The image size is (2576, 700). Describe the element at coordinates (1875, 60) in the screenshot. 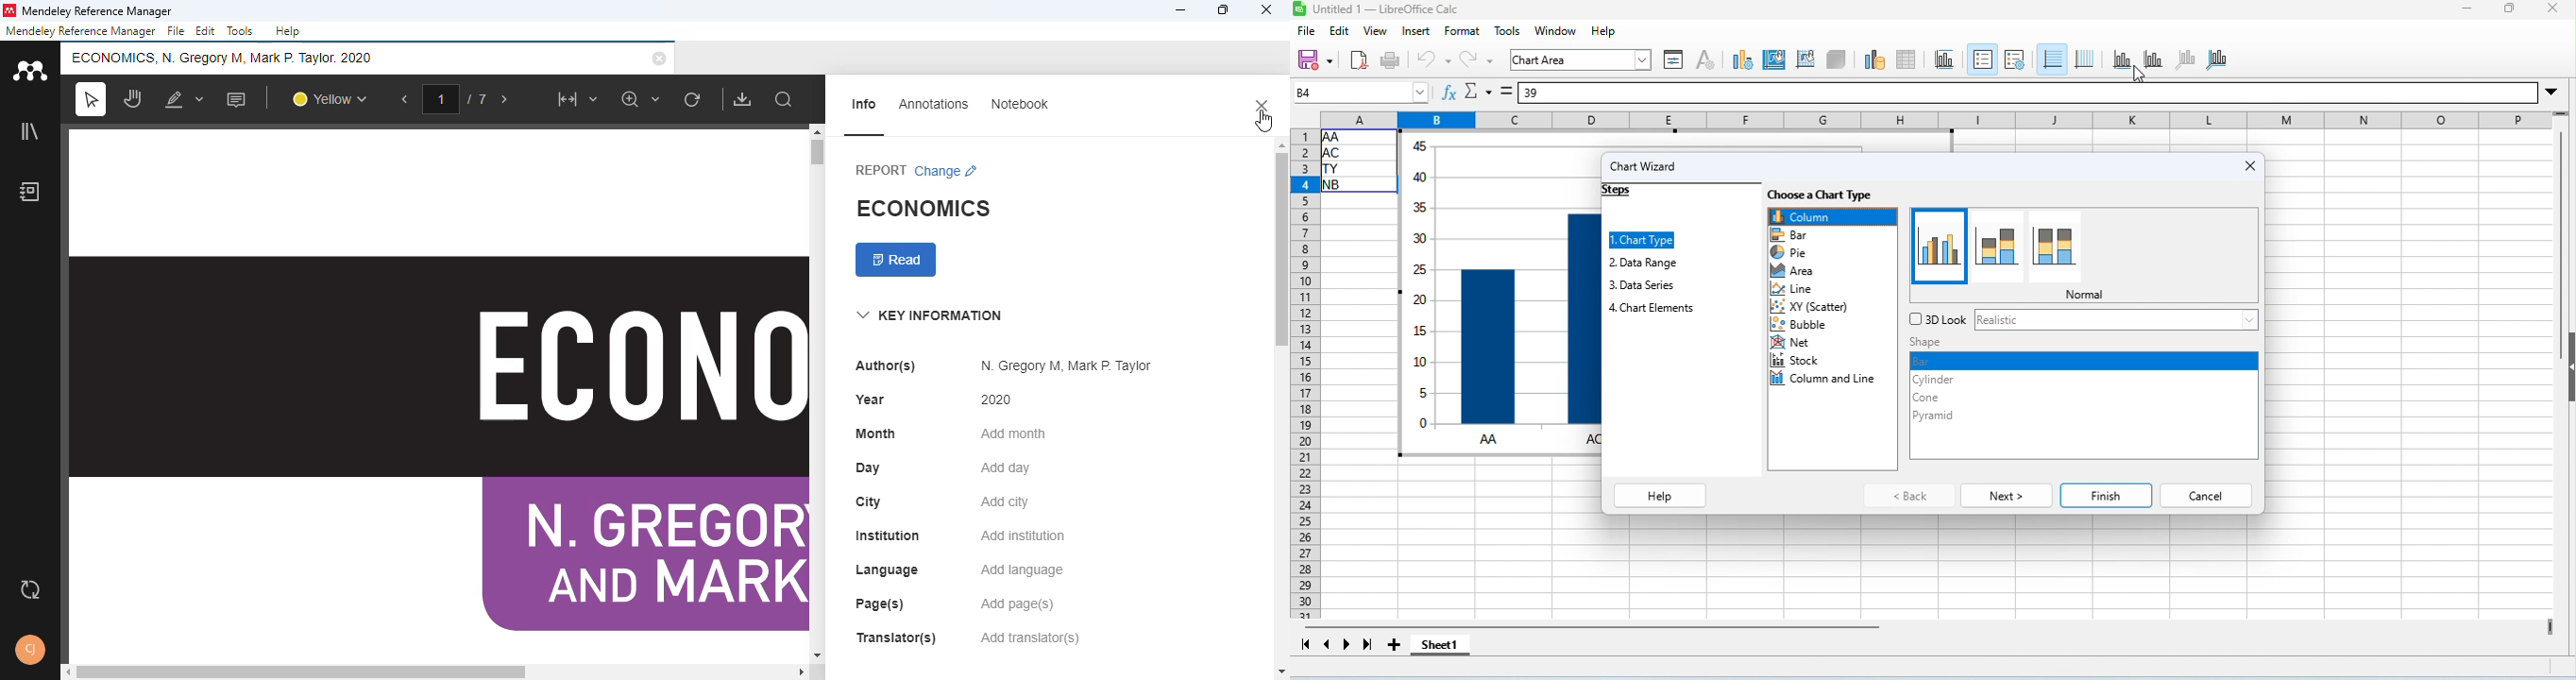

I see `data ranges` at that location.